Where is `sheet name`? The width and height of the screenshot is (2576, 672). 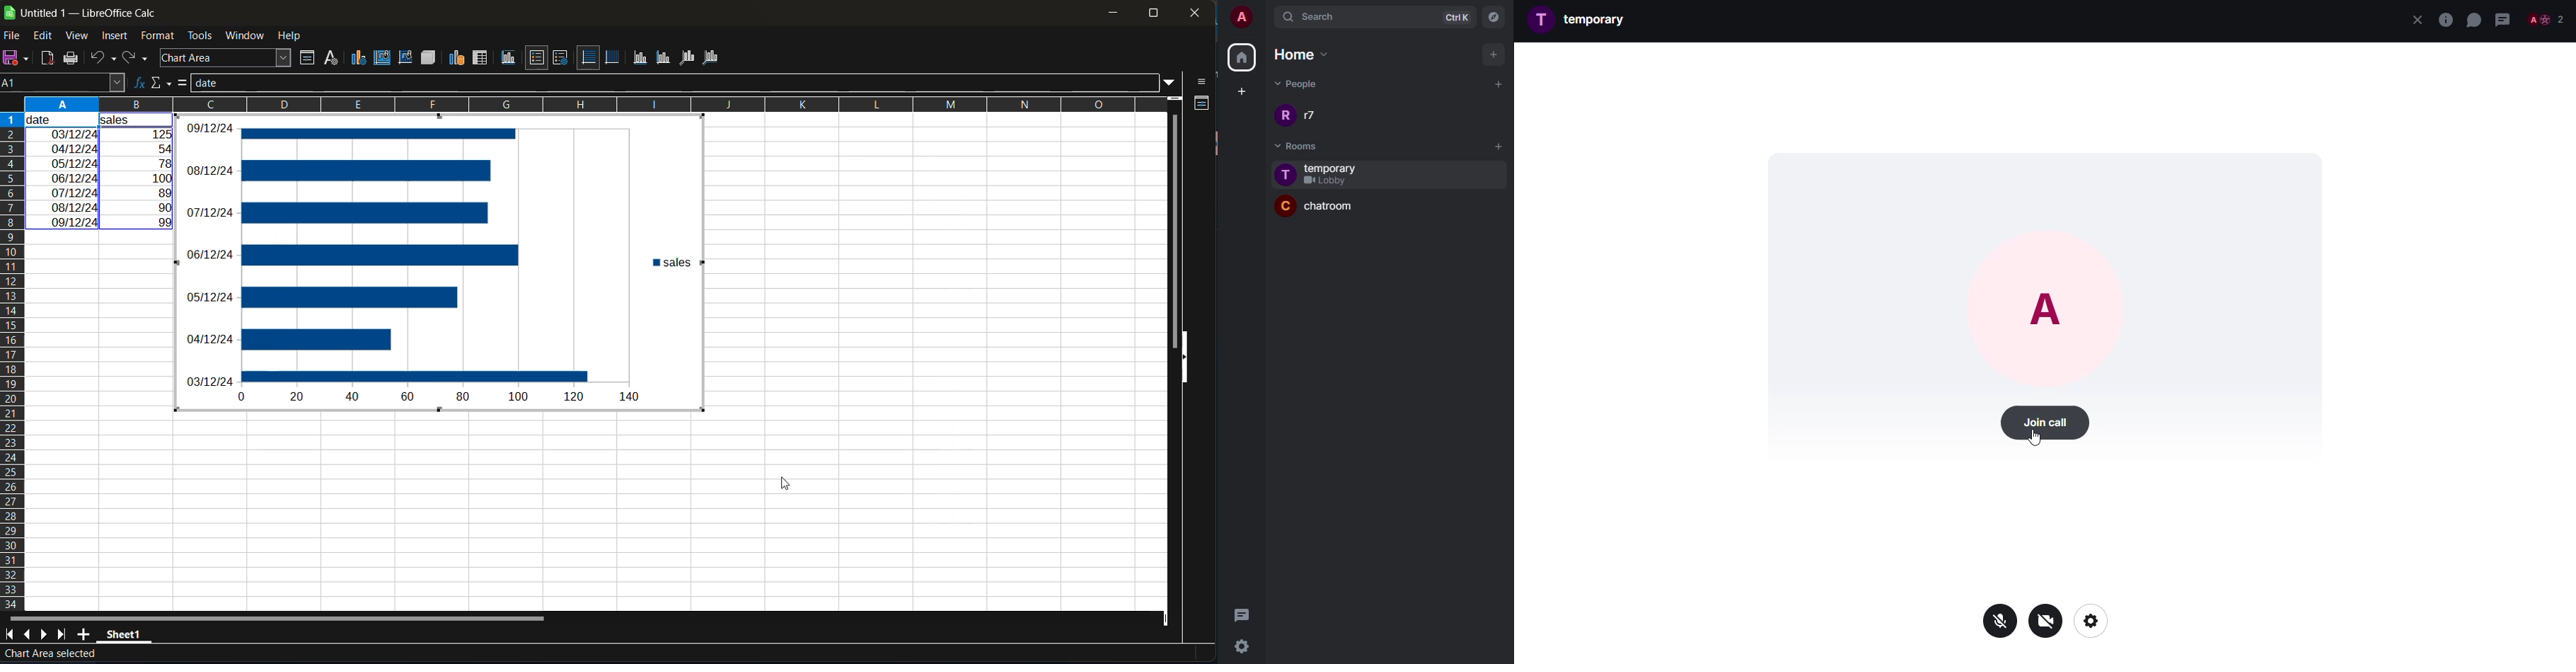
sheet name is located at coordinates (124, 636).